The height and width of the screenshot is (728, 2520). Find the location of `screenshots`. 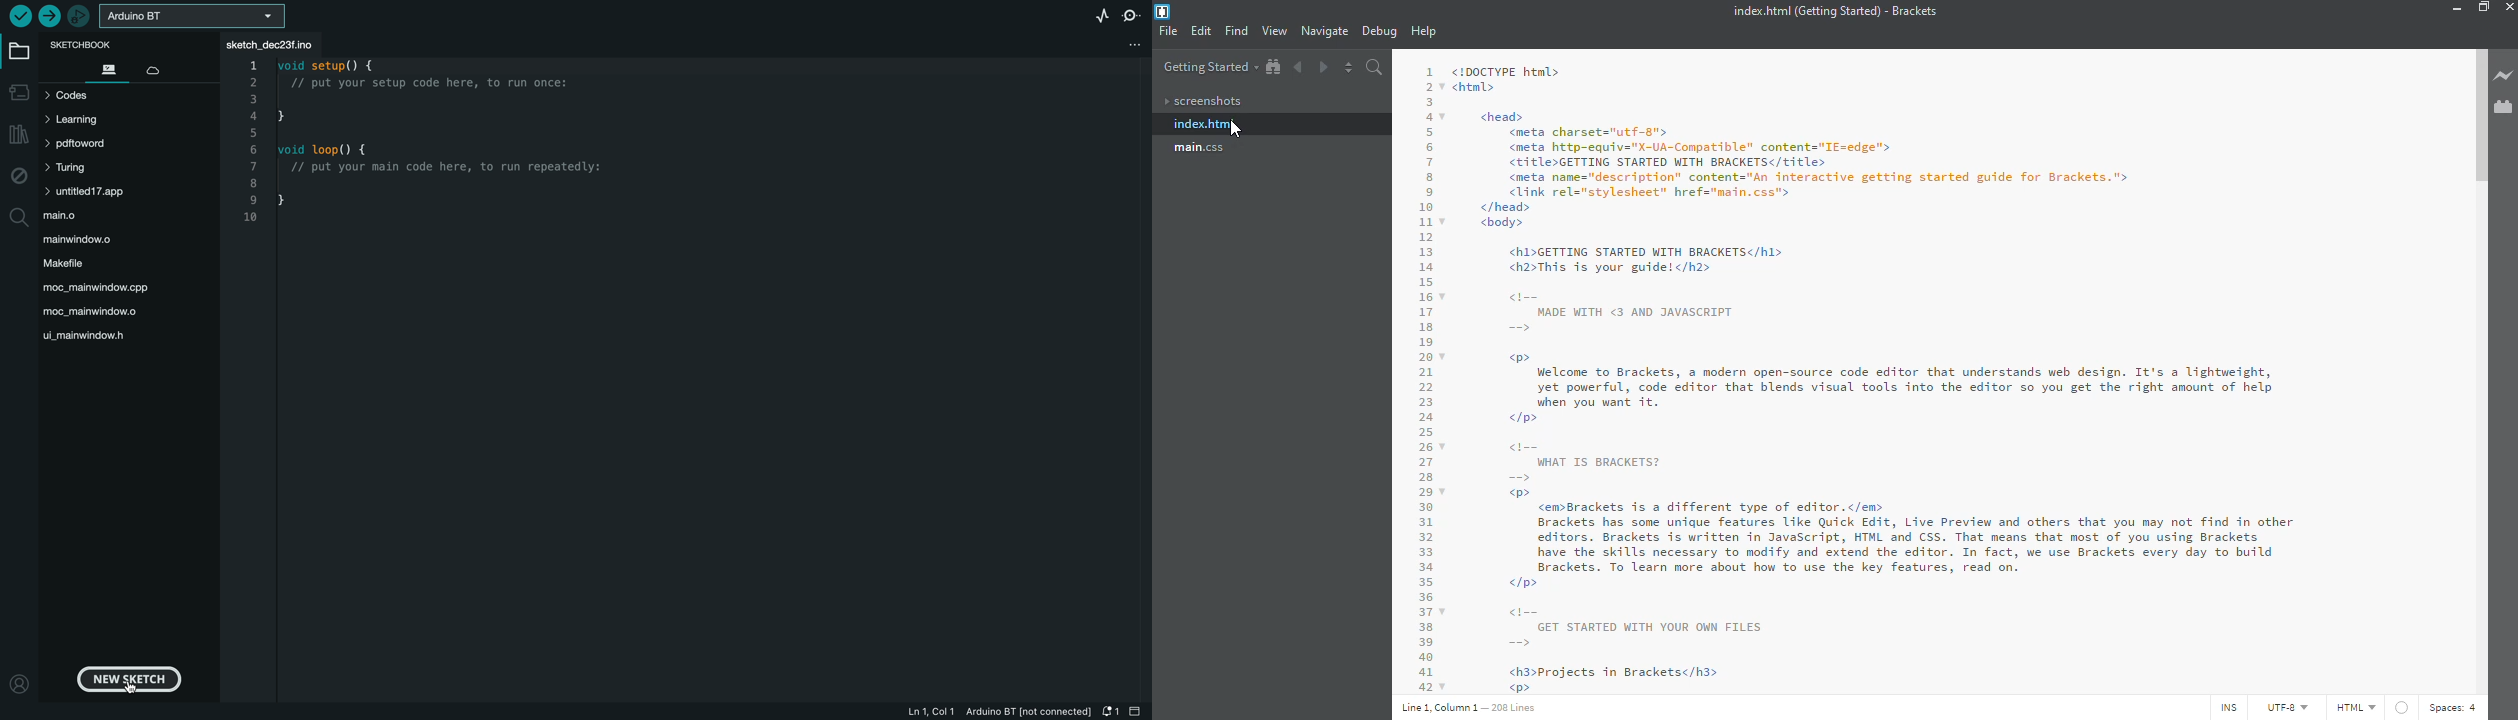

screenshots is located at coordinates (1207, 102).